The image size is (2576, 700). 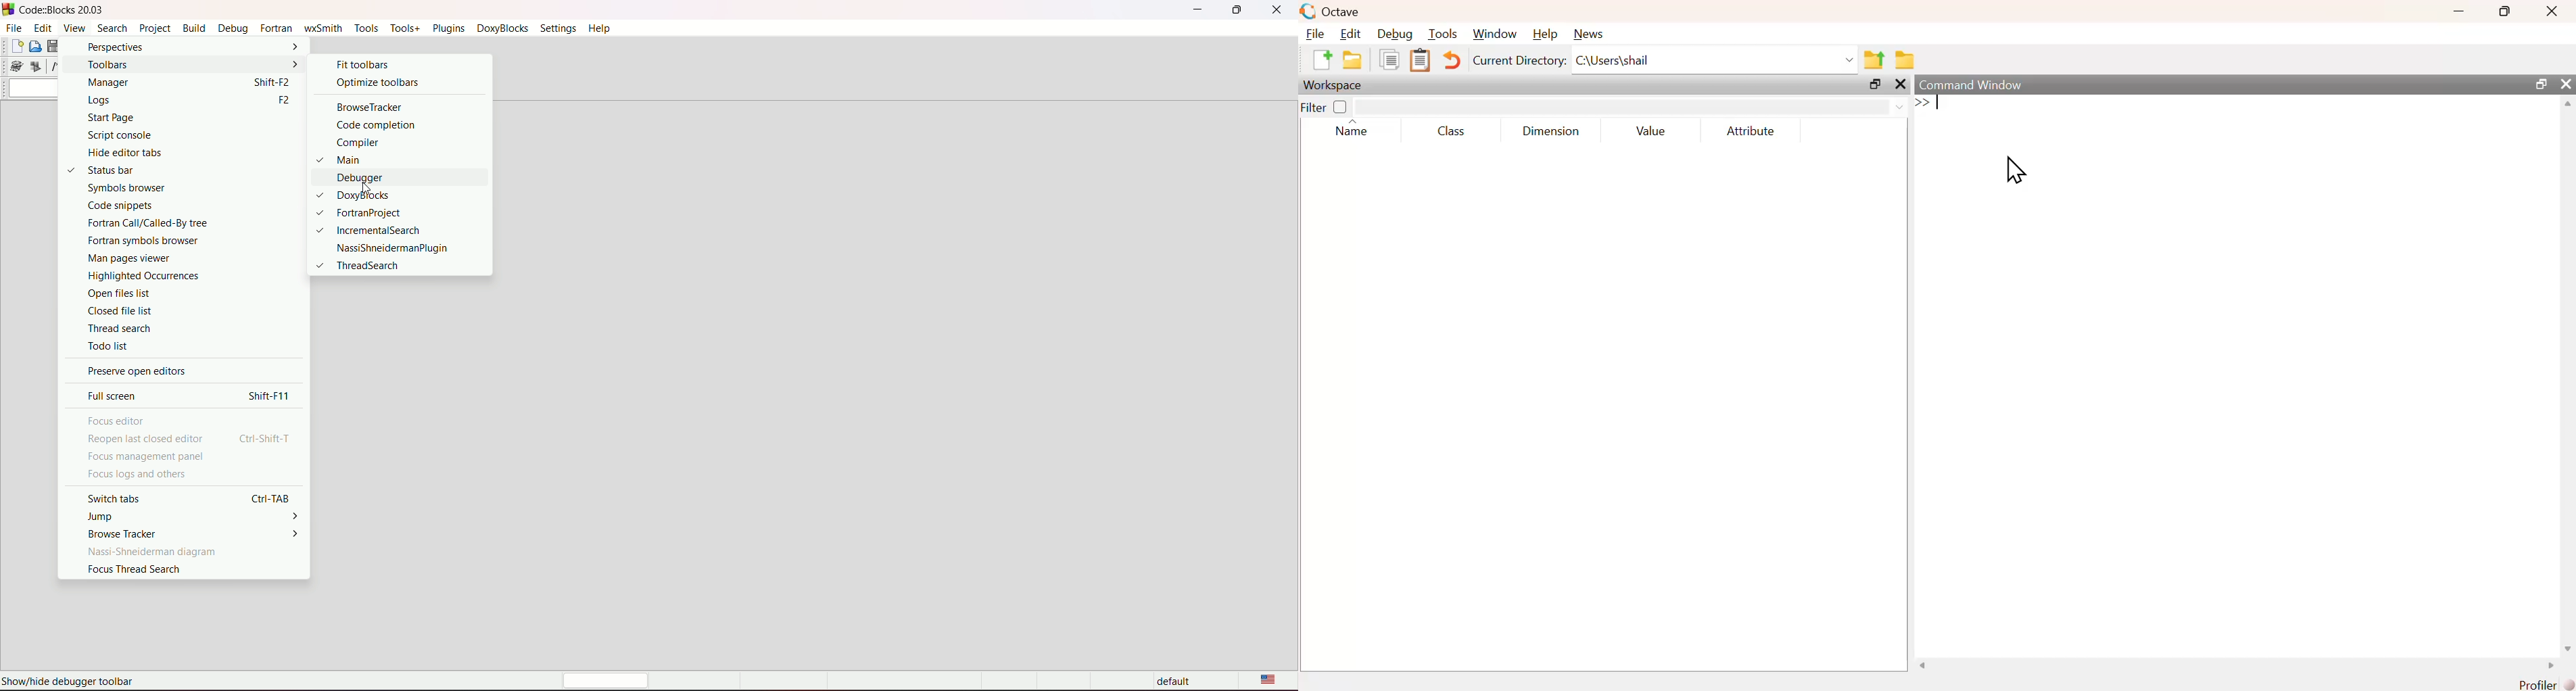 I want to click on search, so click(x=112, y=28).